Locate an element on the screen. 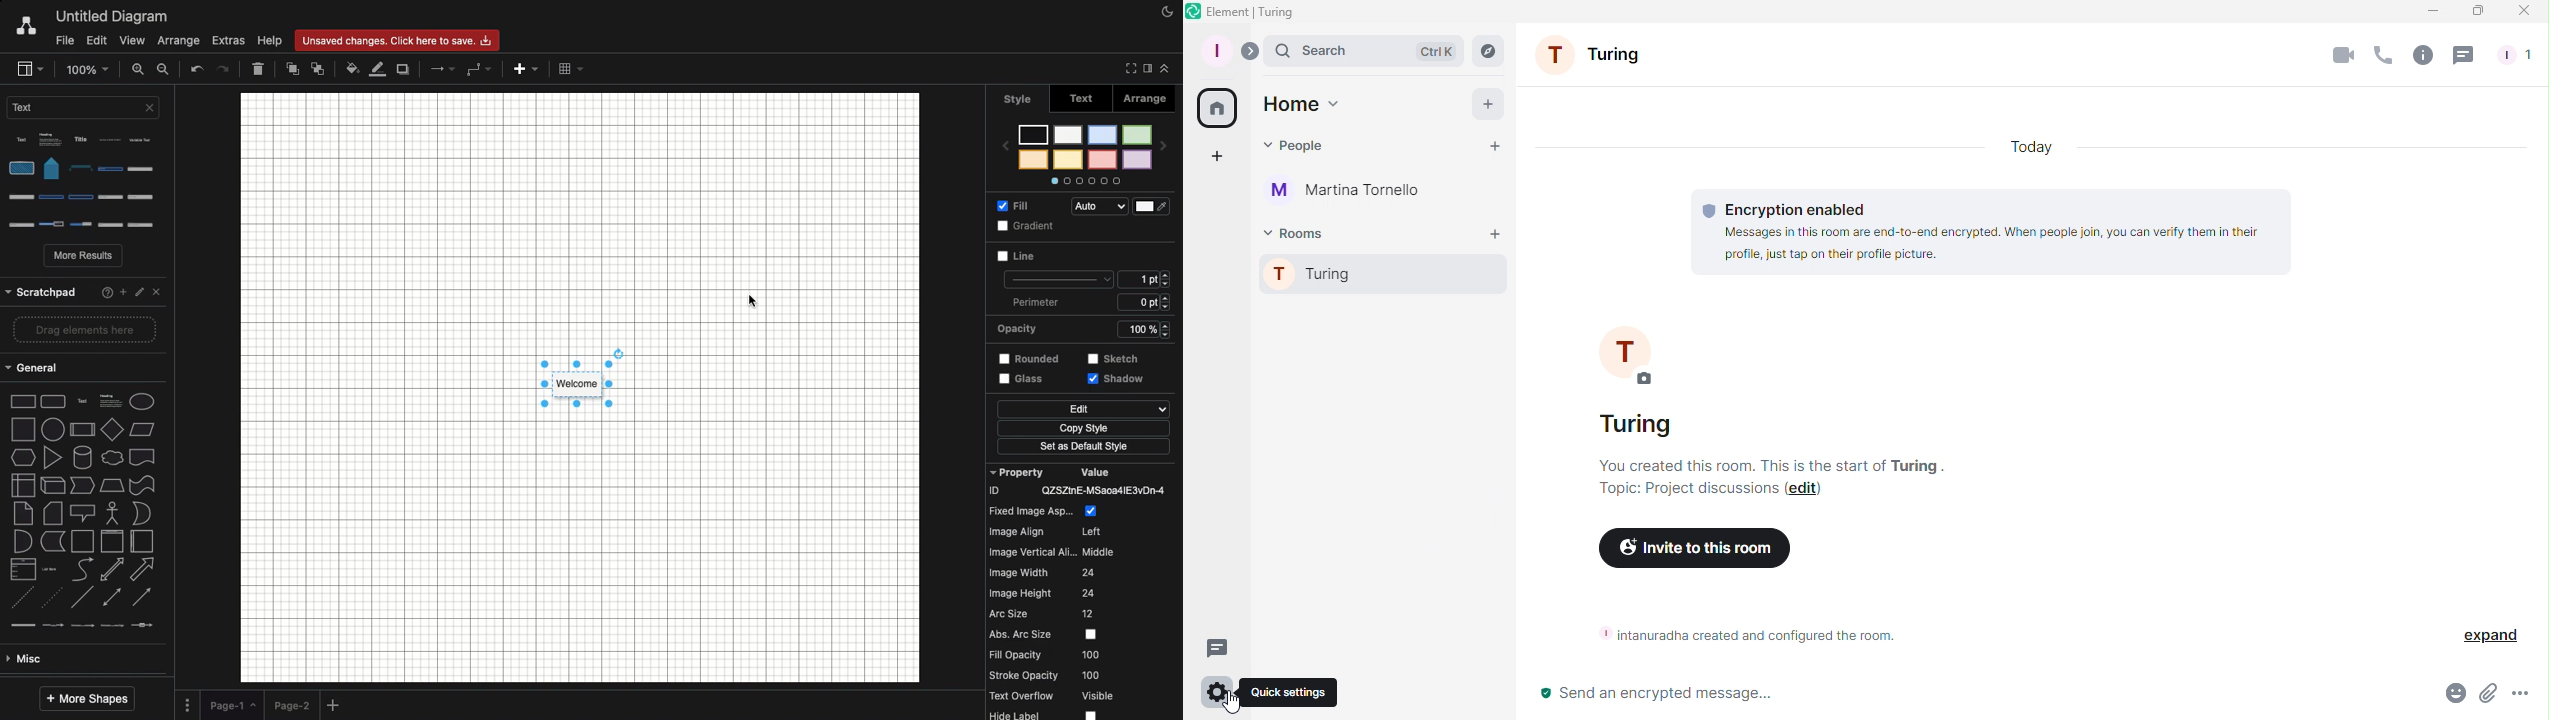 The height and width of the screenshot is (728, 2576). Set as default style is located at coordinates (1085, 427).